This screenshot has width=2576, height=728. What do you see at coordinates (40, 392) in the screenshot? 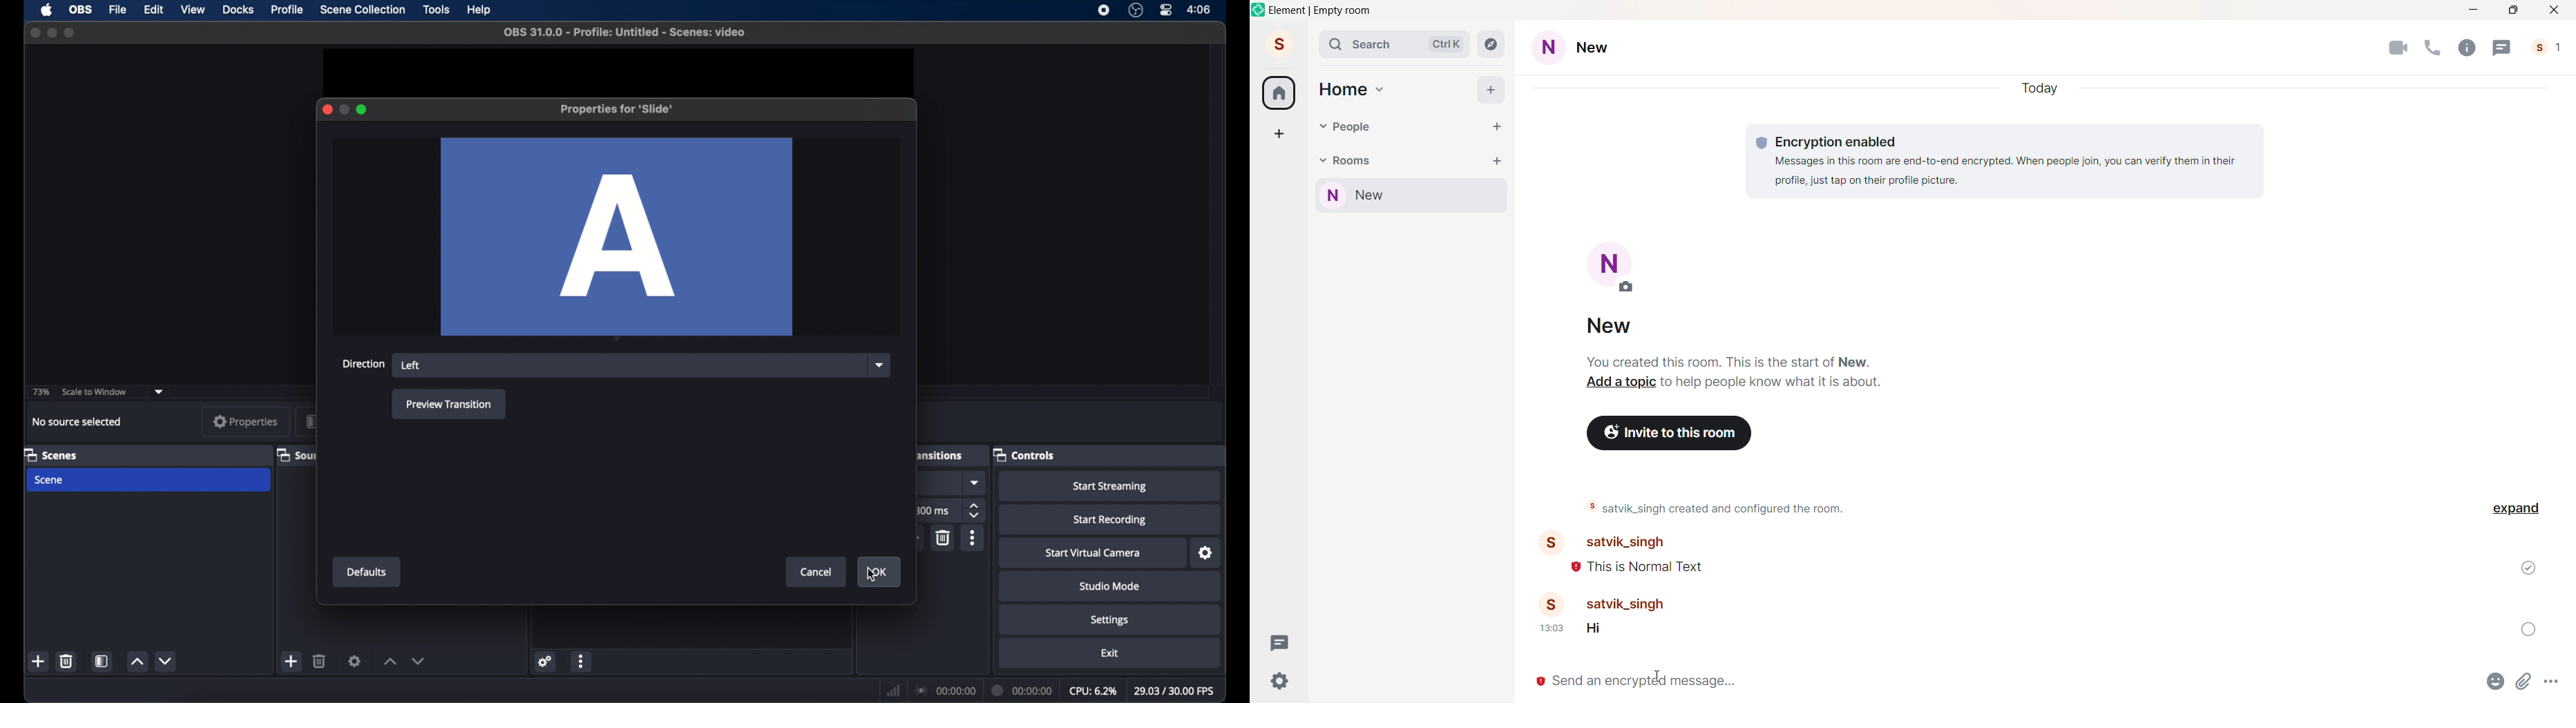
I see `73%` at bounding box center [40, 392].